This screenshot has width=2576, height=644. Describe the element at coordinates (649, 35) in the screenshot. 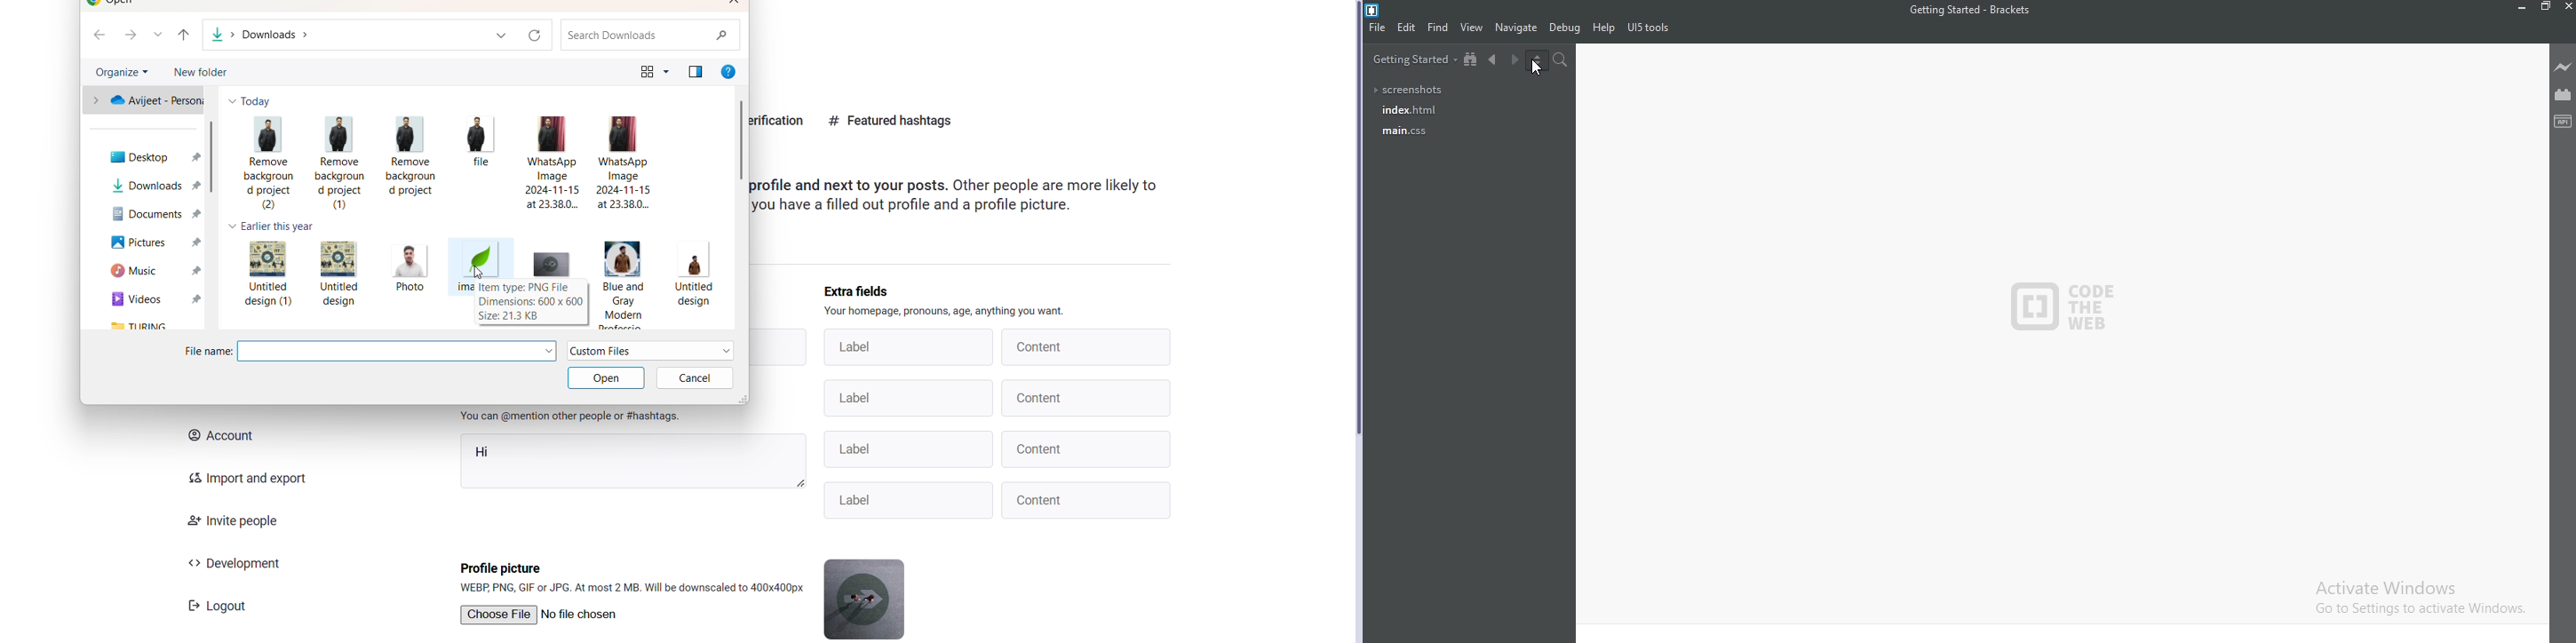

I see `search` at that location.